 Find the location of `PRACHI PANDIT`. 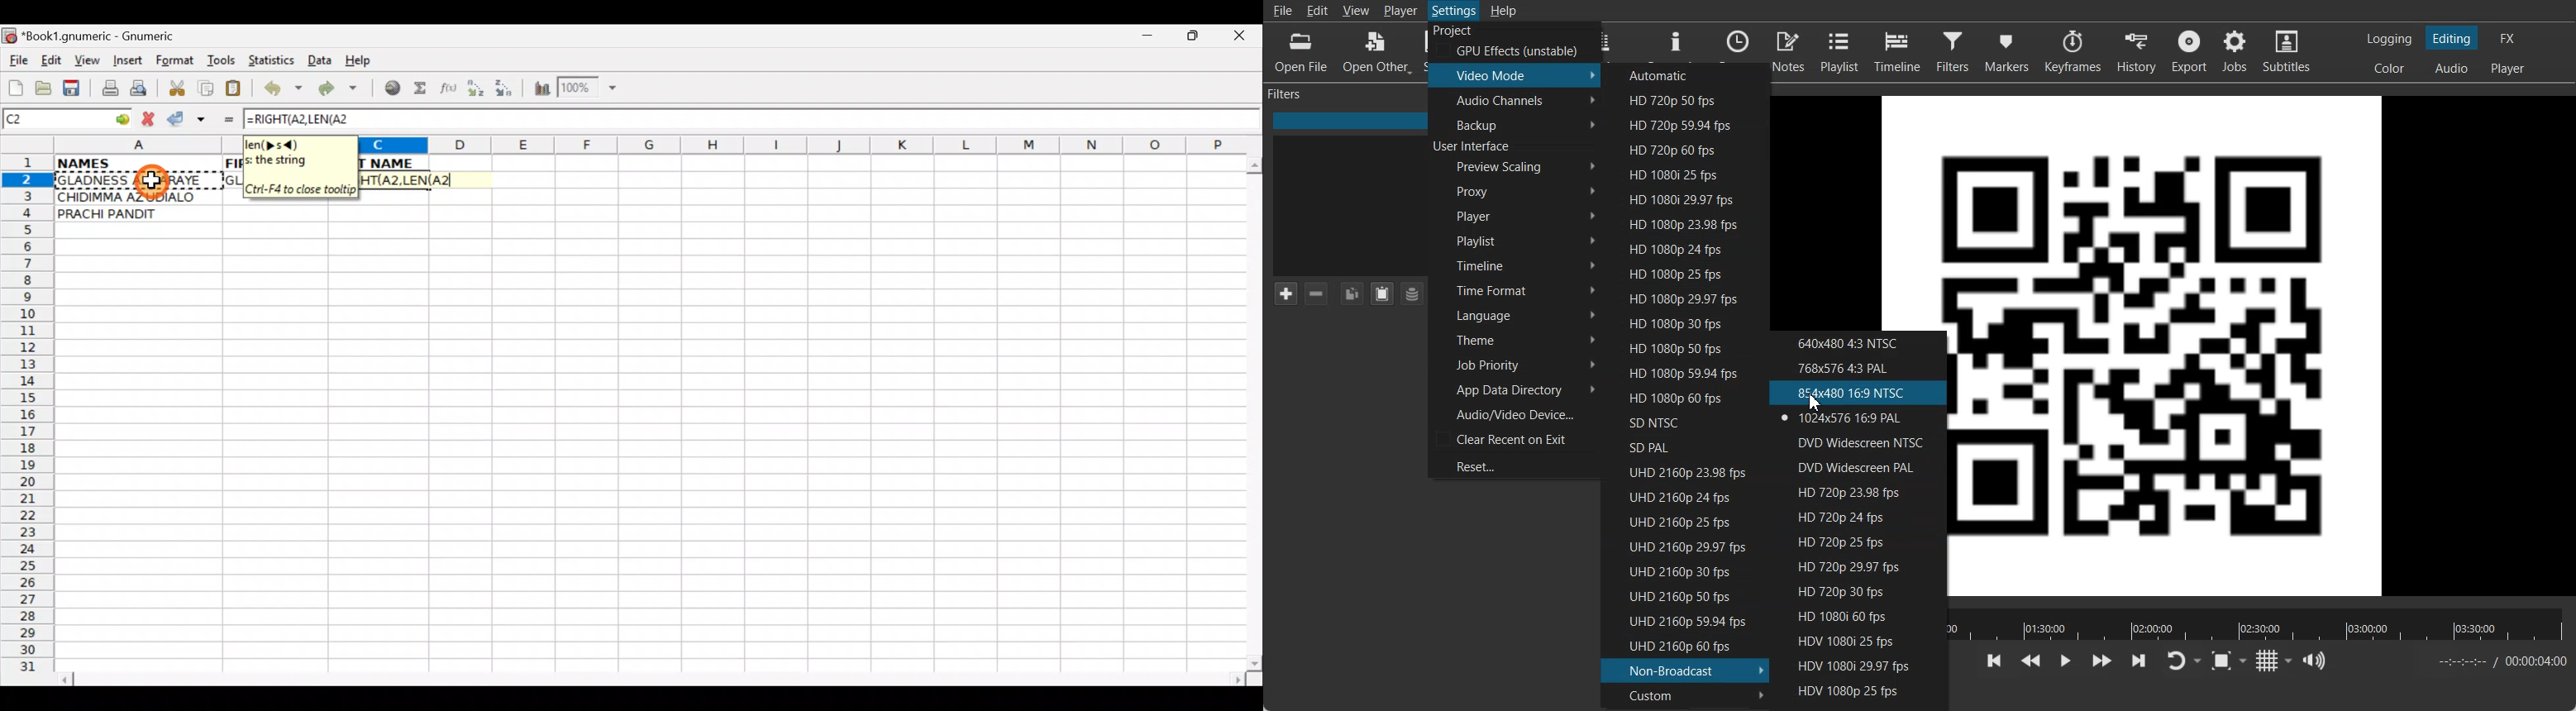

PRACHI PANDIT is located at coordinates (130, 214).